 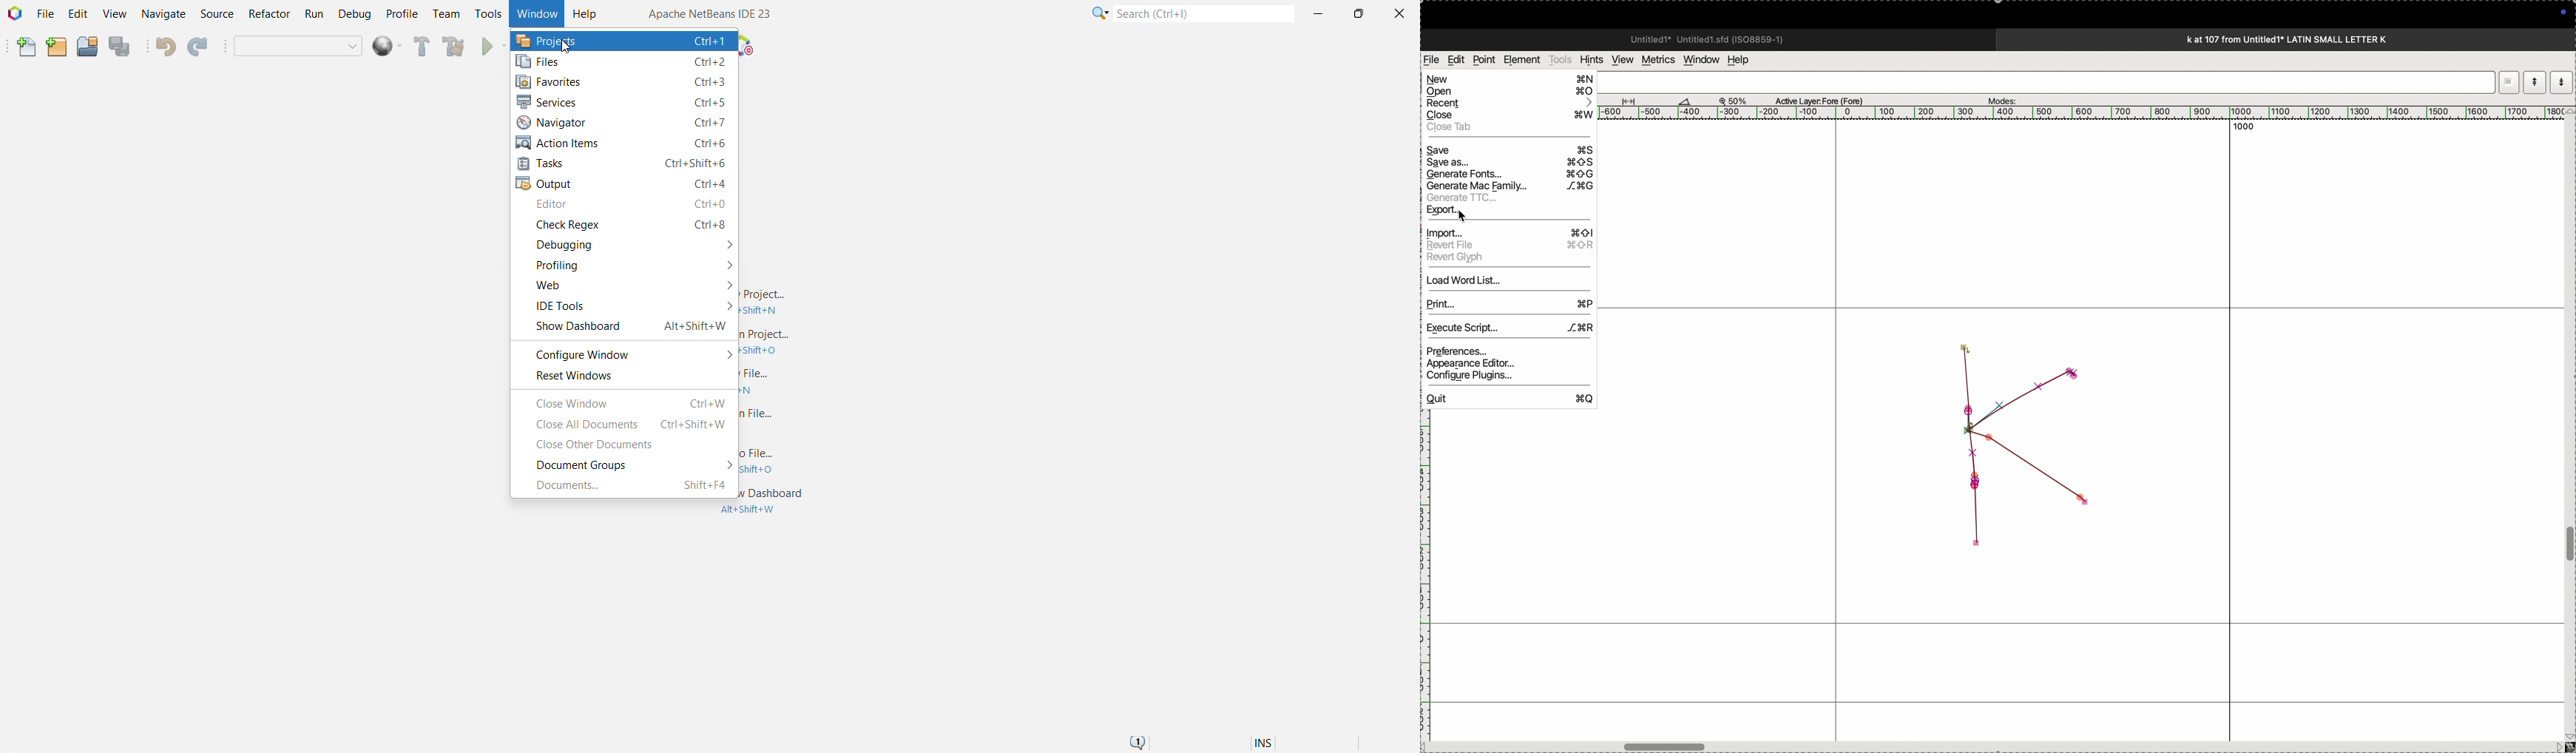 What do you see at coordinates (1443, 66) in the screenshot?
I see `cursor` at bounding box center [1443, 66].